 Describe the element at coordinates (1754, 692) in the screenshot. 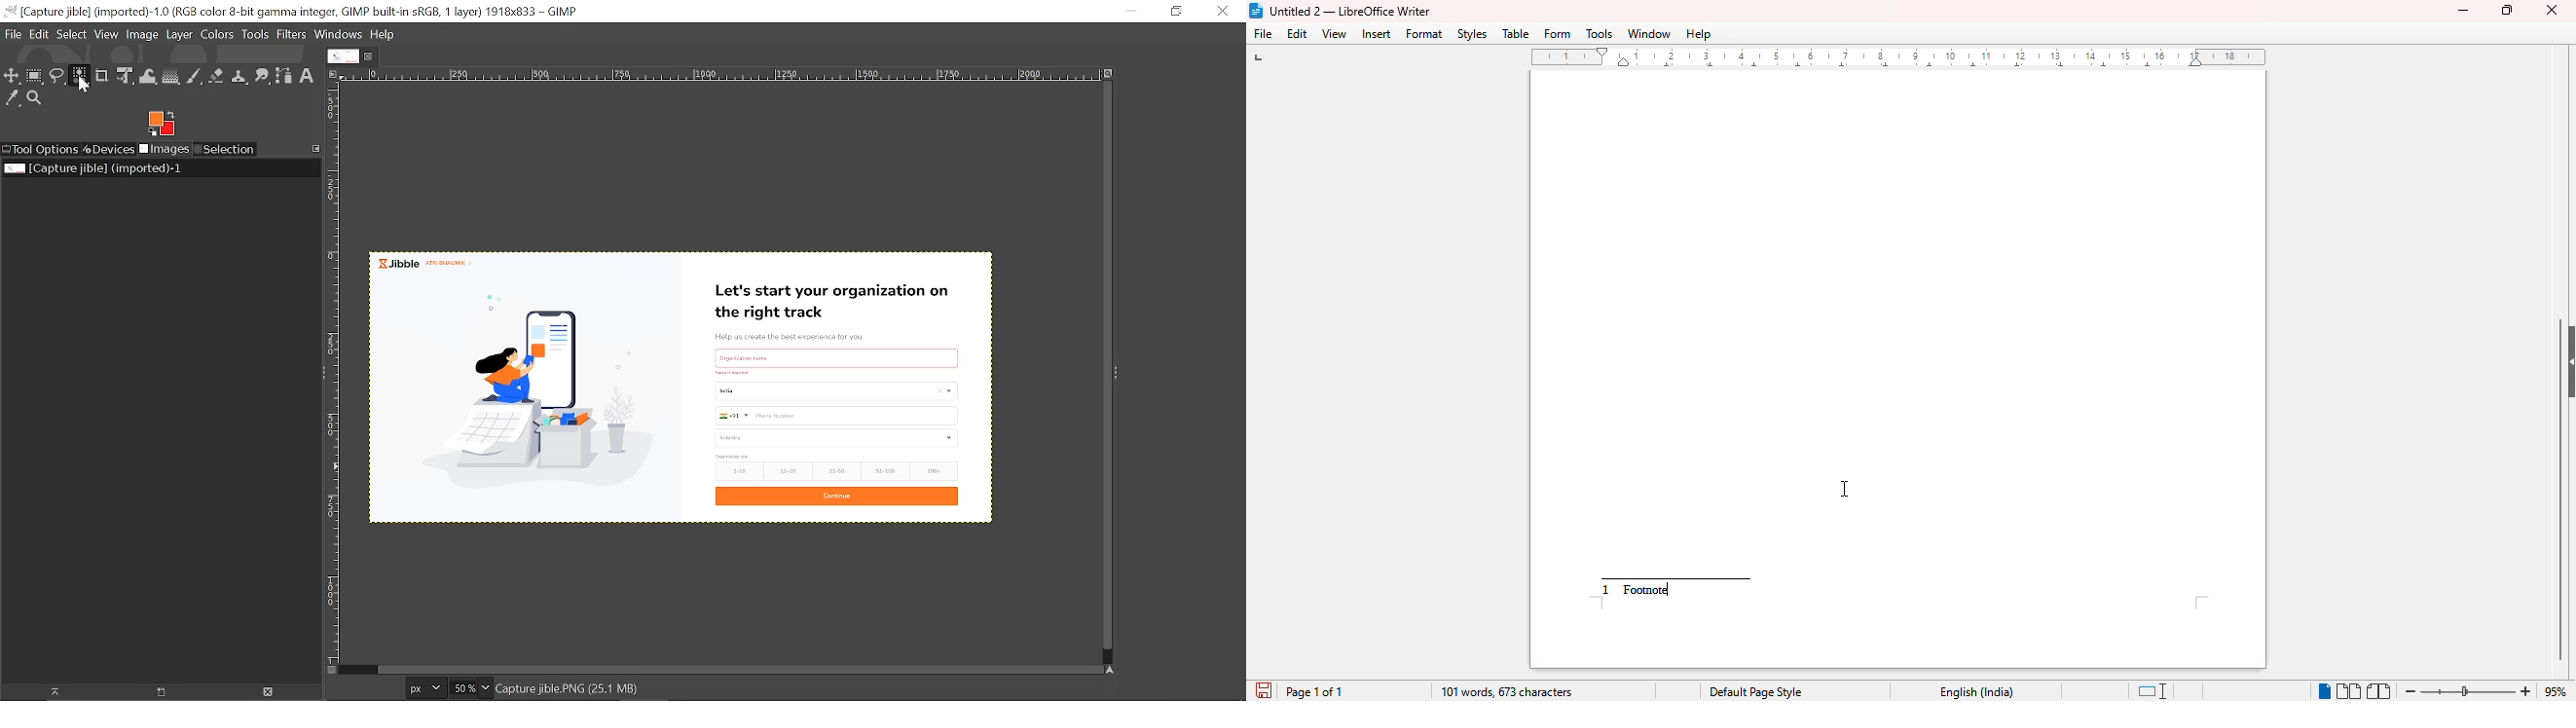

I see `Default page style` at that location.